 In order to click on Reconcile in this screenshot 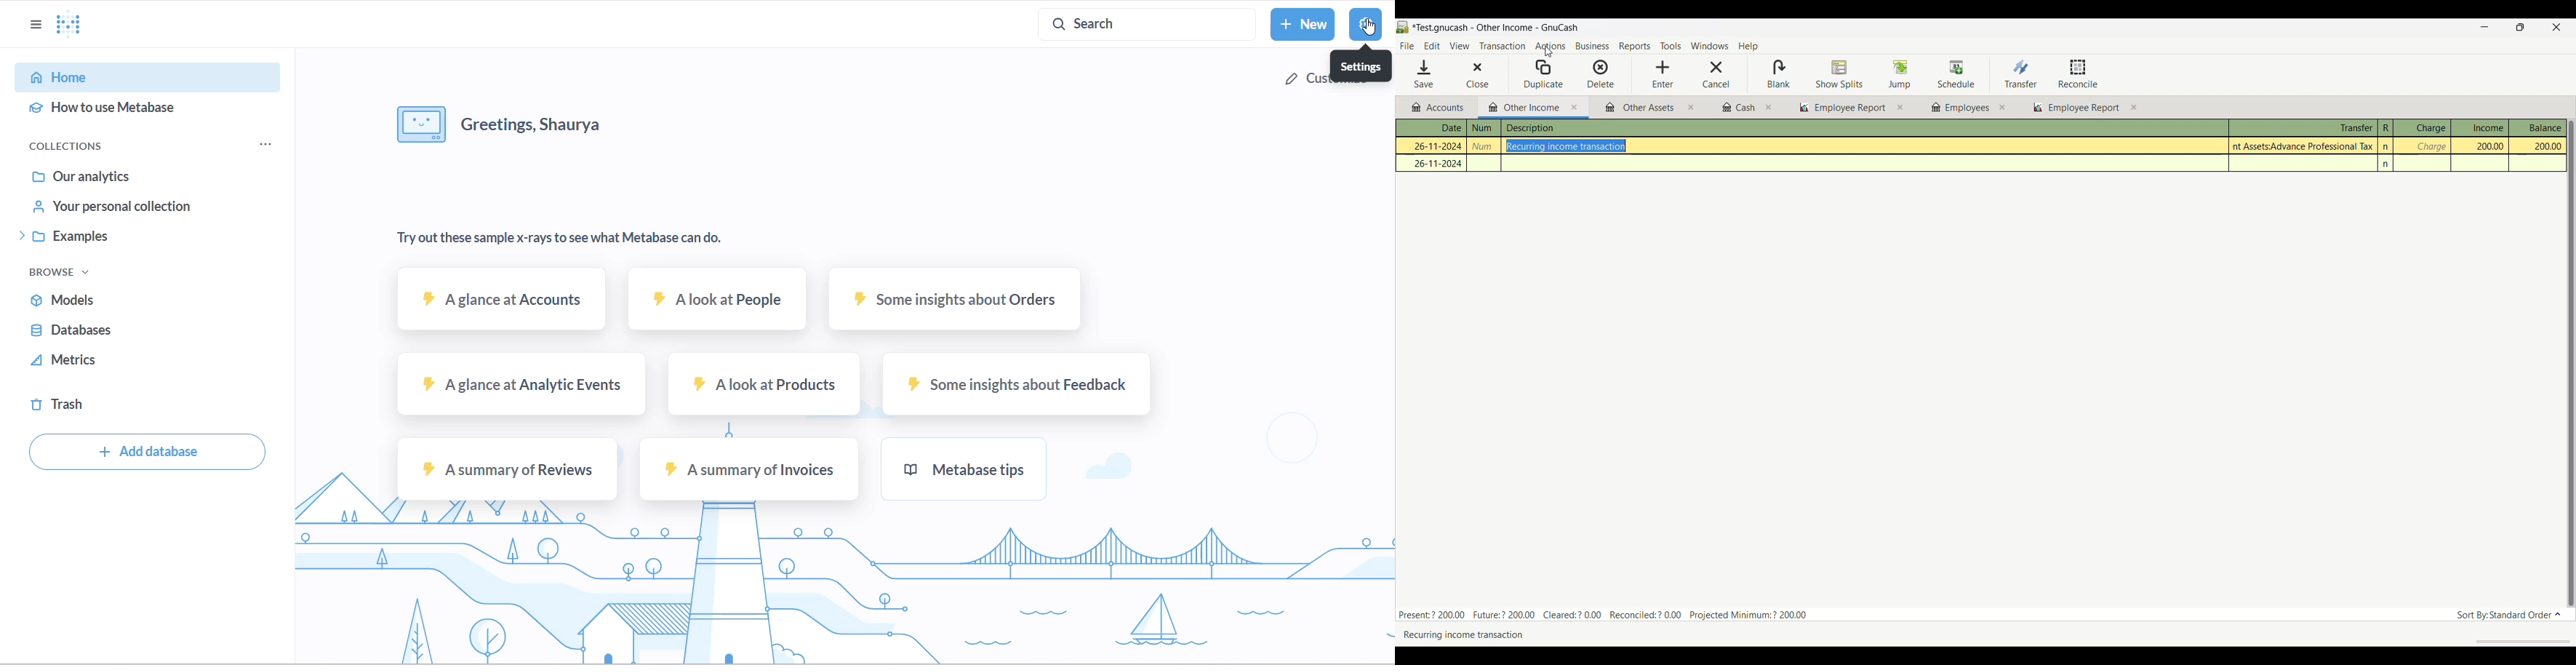, I will do `click(2079, 73)`.